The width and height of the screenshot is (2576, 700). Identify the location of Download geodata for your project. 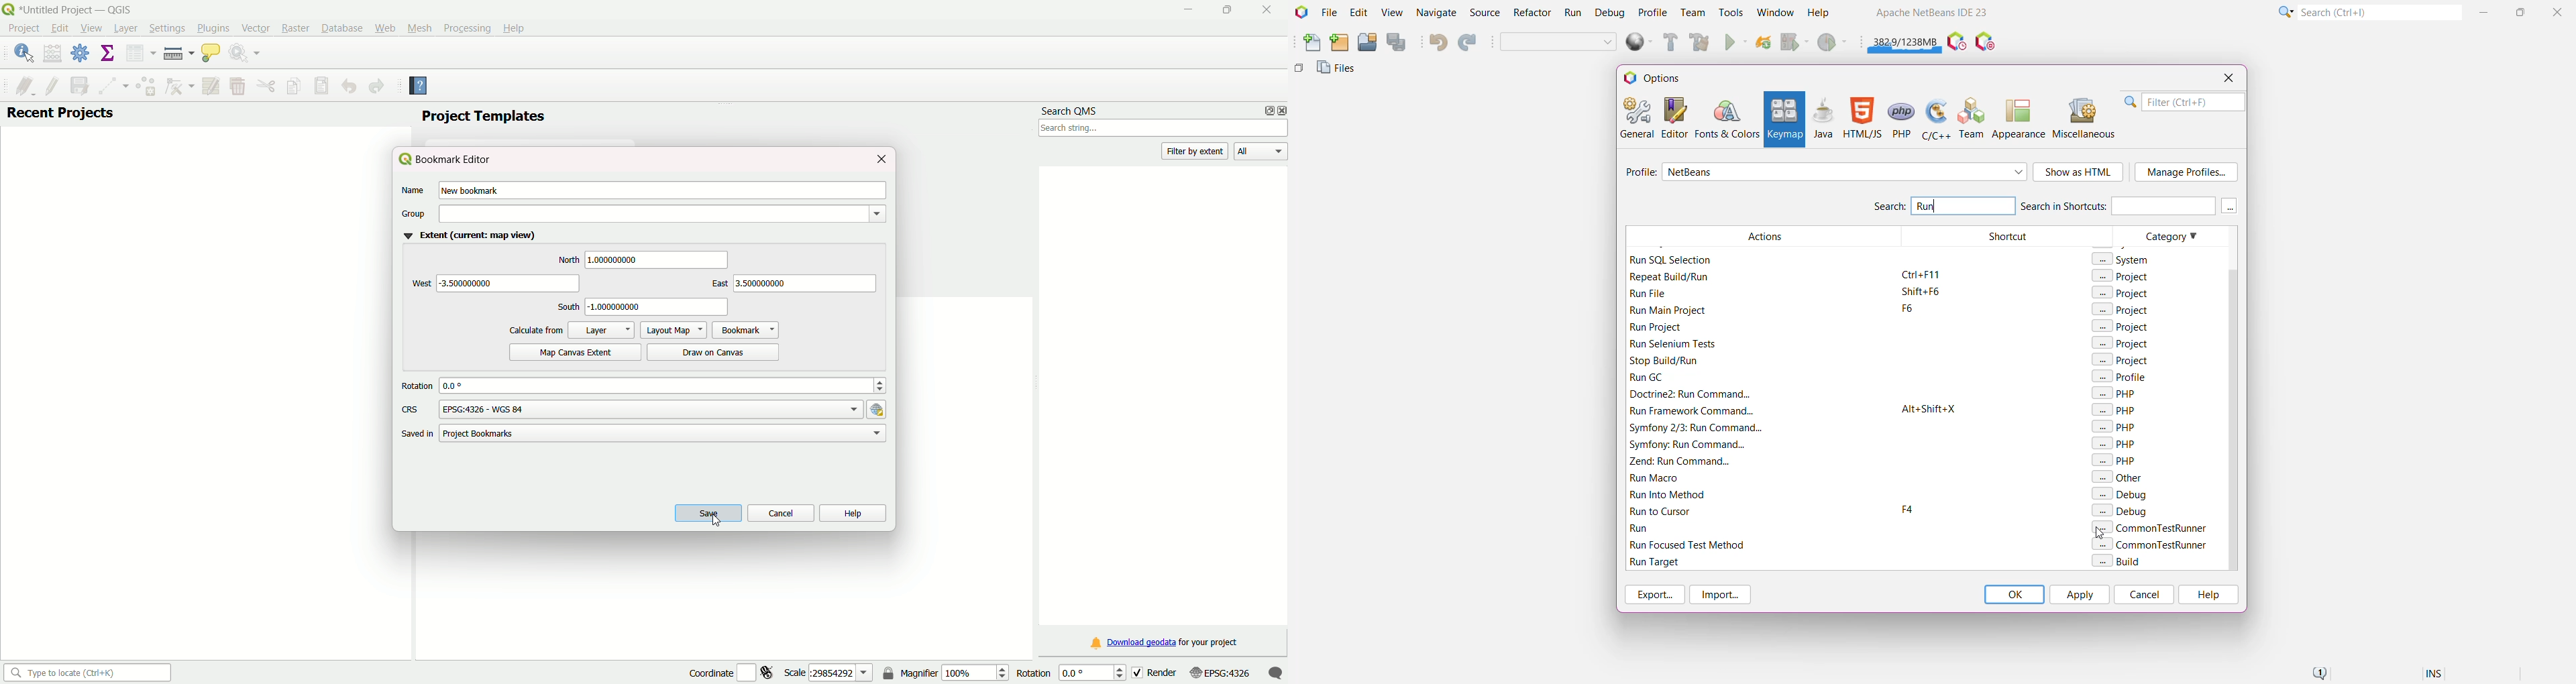
(1165, 644).